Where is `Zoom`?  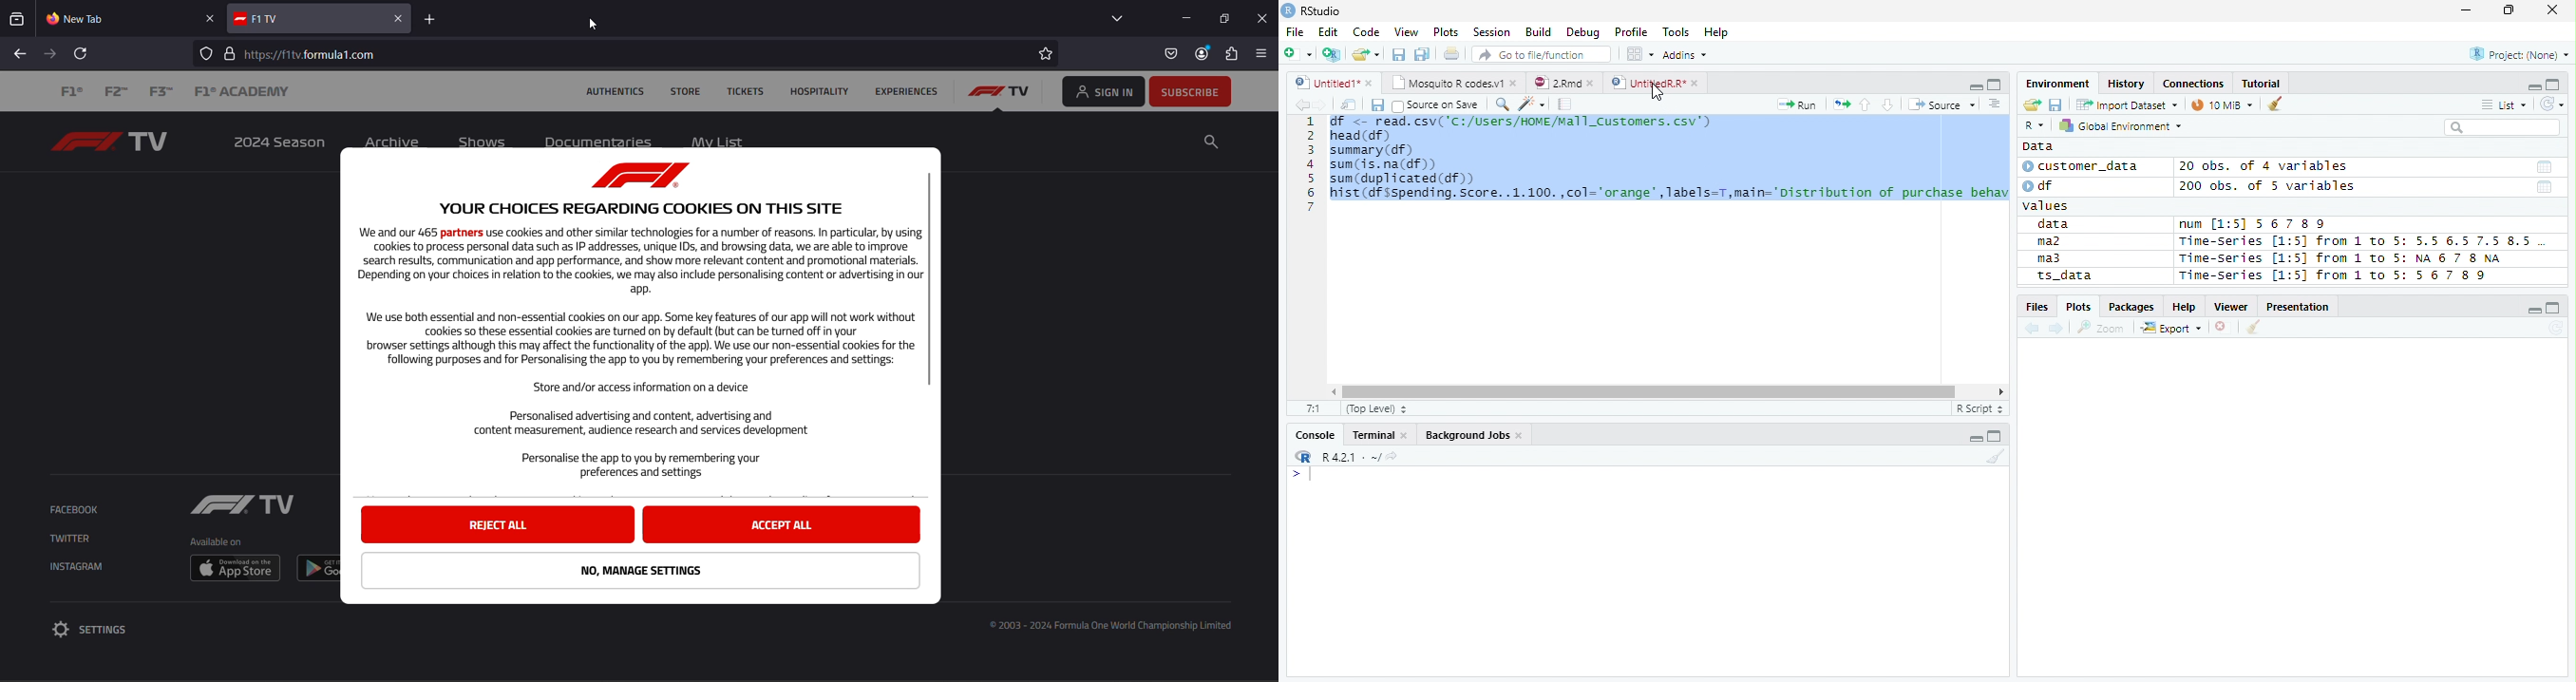
Zoom is located at coordinates (2101, 328).